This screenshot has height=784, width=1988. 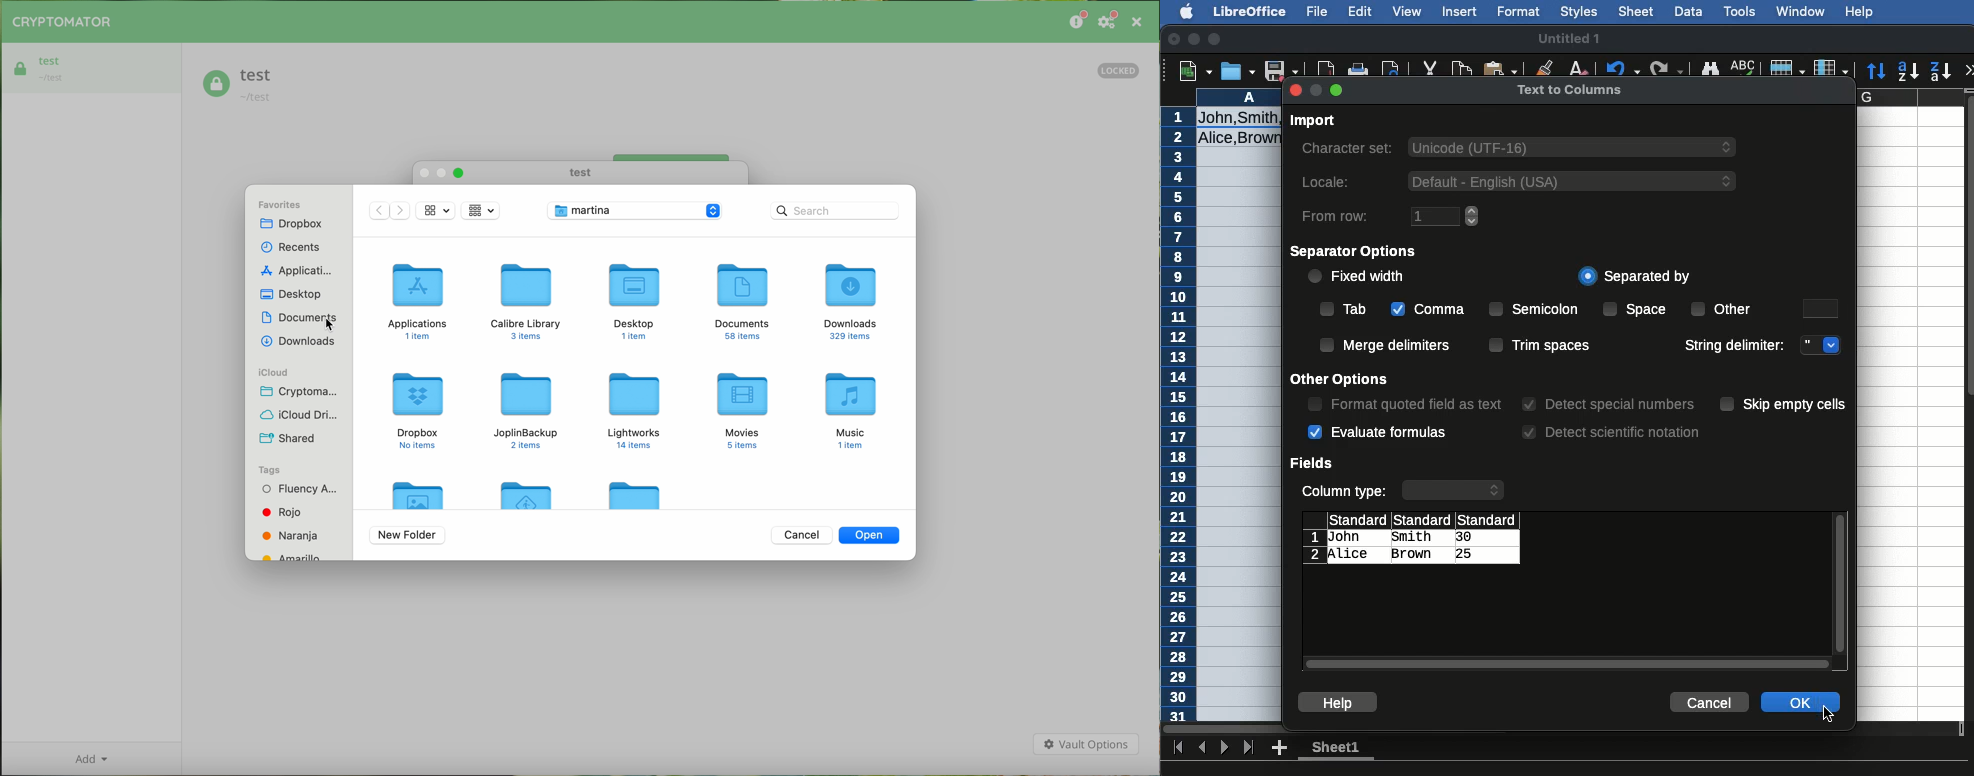 What do you see at coordinates (419, 492) in the screenshot?
I see `folder` at bounding box center [419, 492].